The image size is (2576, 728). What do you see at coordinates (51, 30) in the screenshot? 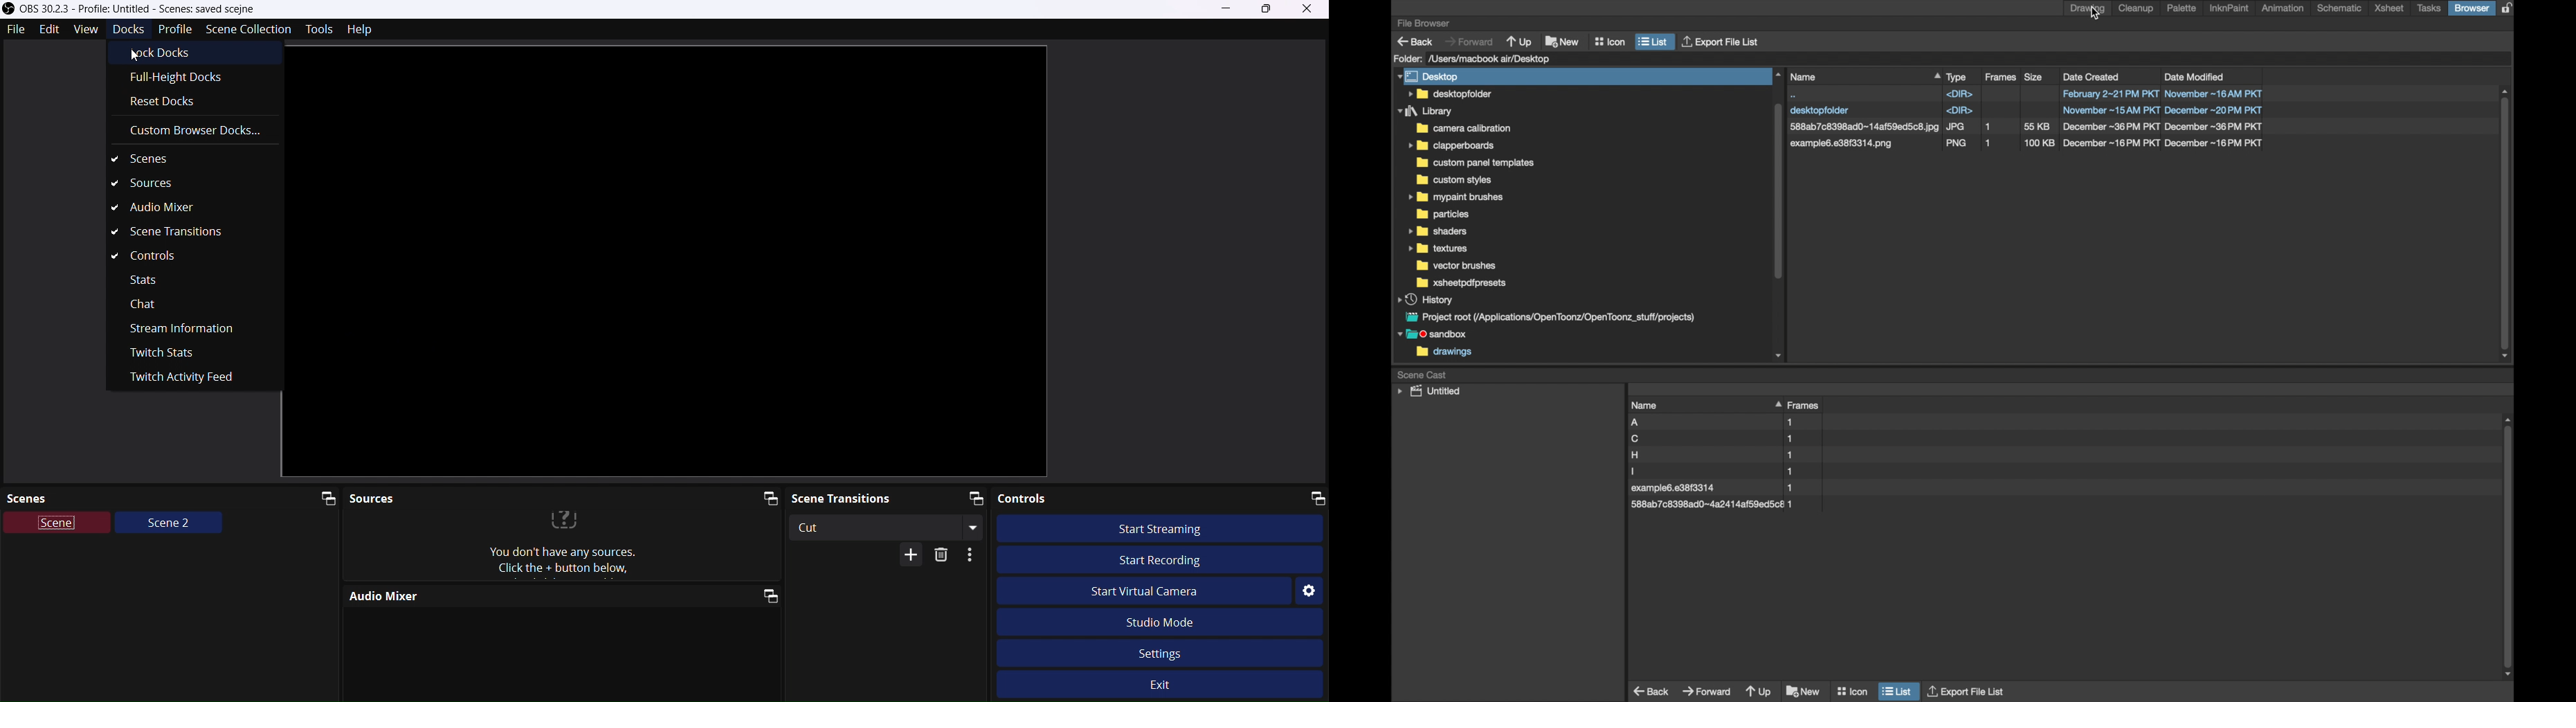
I see `Edit` at bounding box center [51, 30].